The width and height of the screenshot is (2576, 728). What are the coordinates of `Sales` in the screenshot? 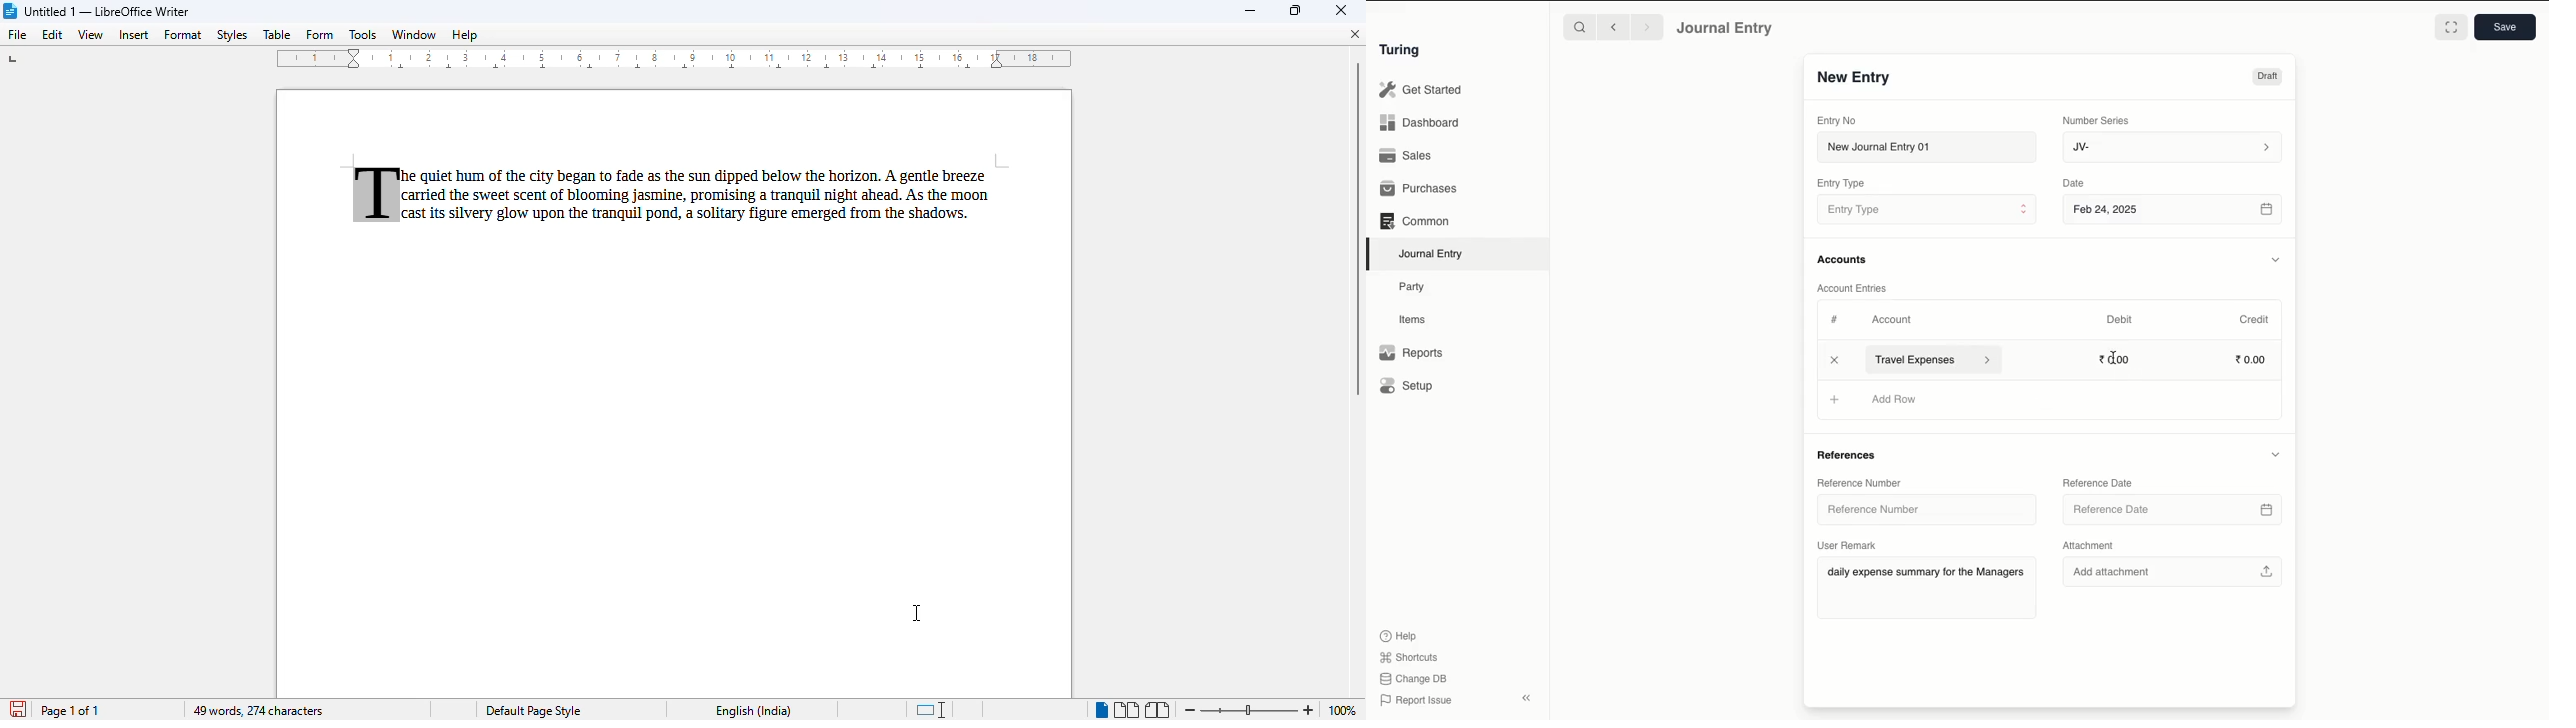 It's located at (1408, 155).